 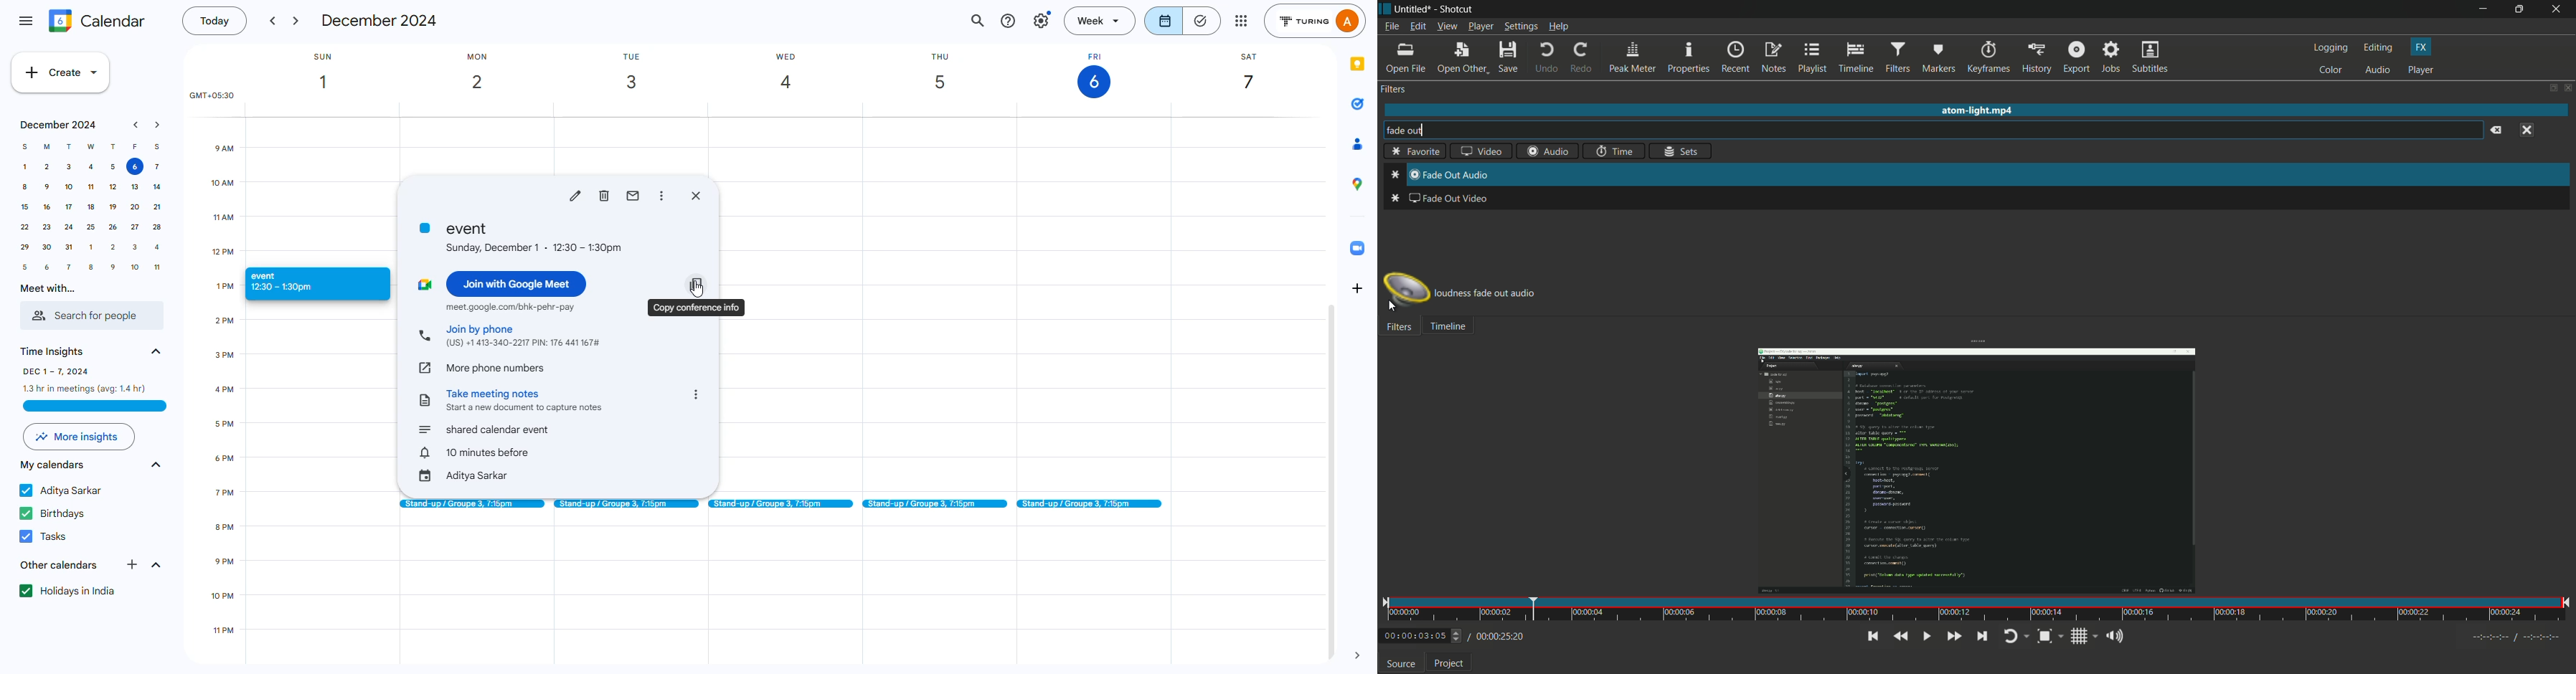 I want to click on next page, so click(x=1362, y=654).